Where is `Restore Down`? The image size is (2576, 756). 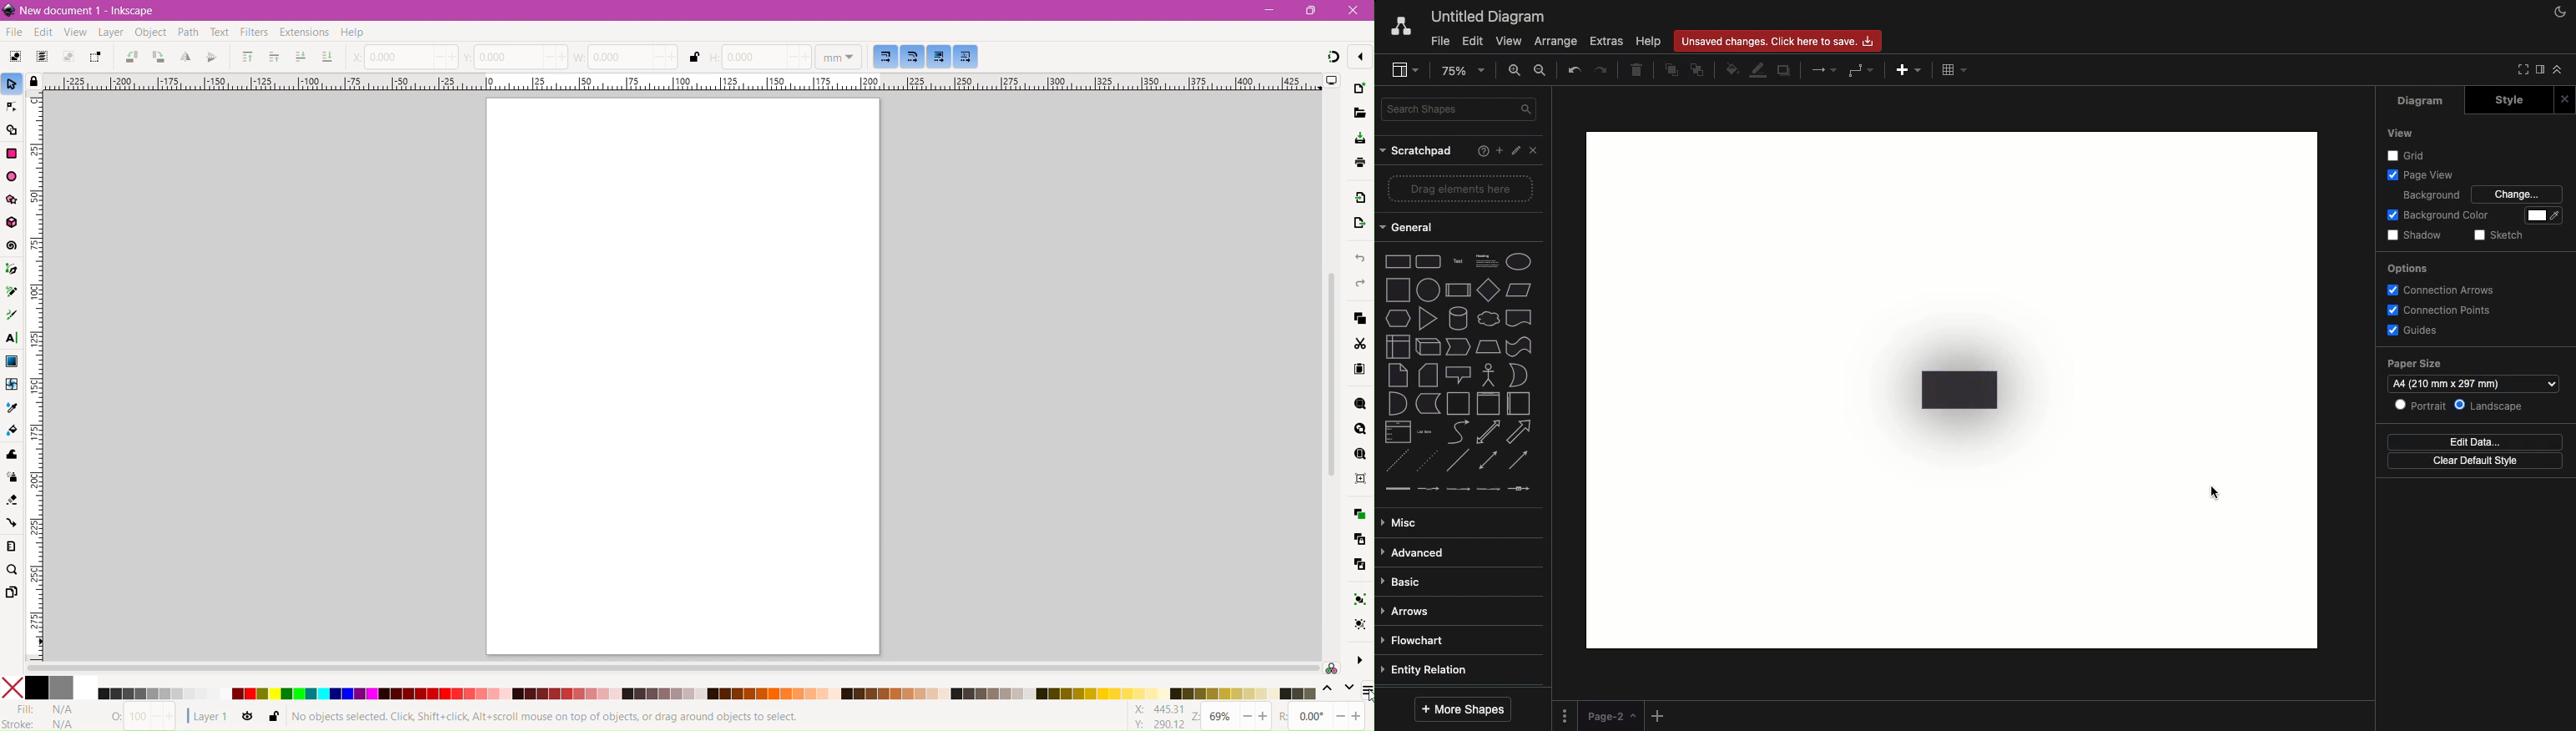
Restore Down is located at coordinates (1316, 9).